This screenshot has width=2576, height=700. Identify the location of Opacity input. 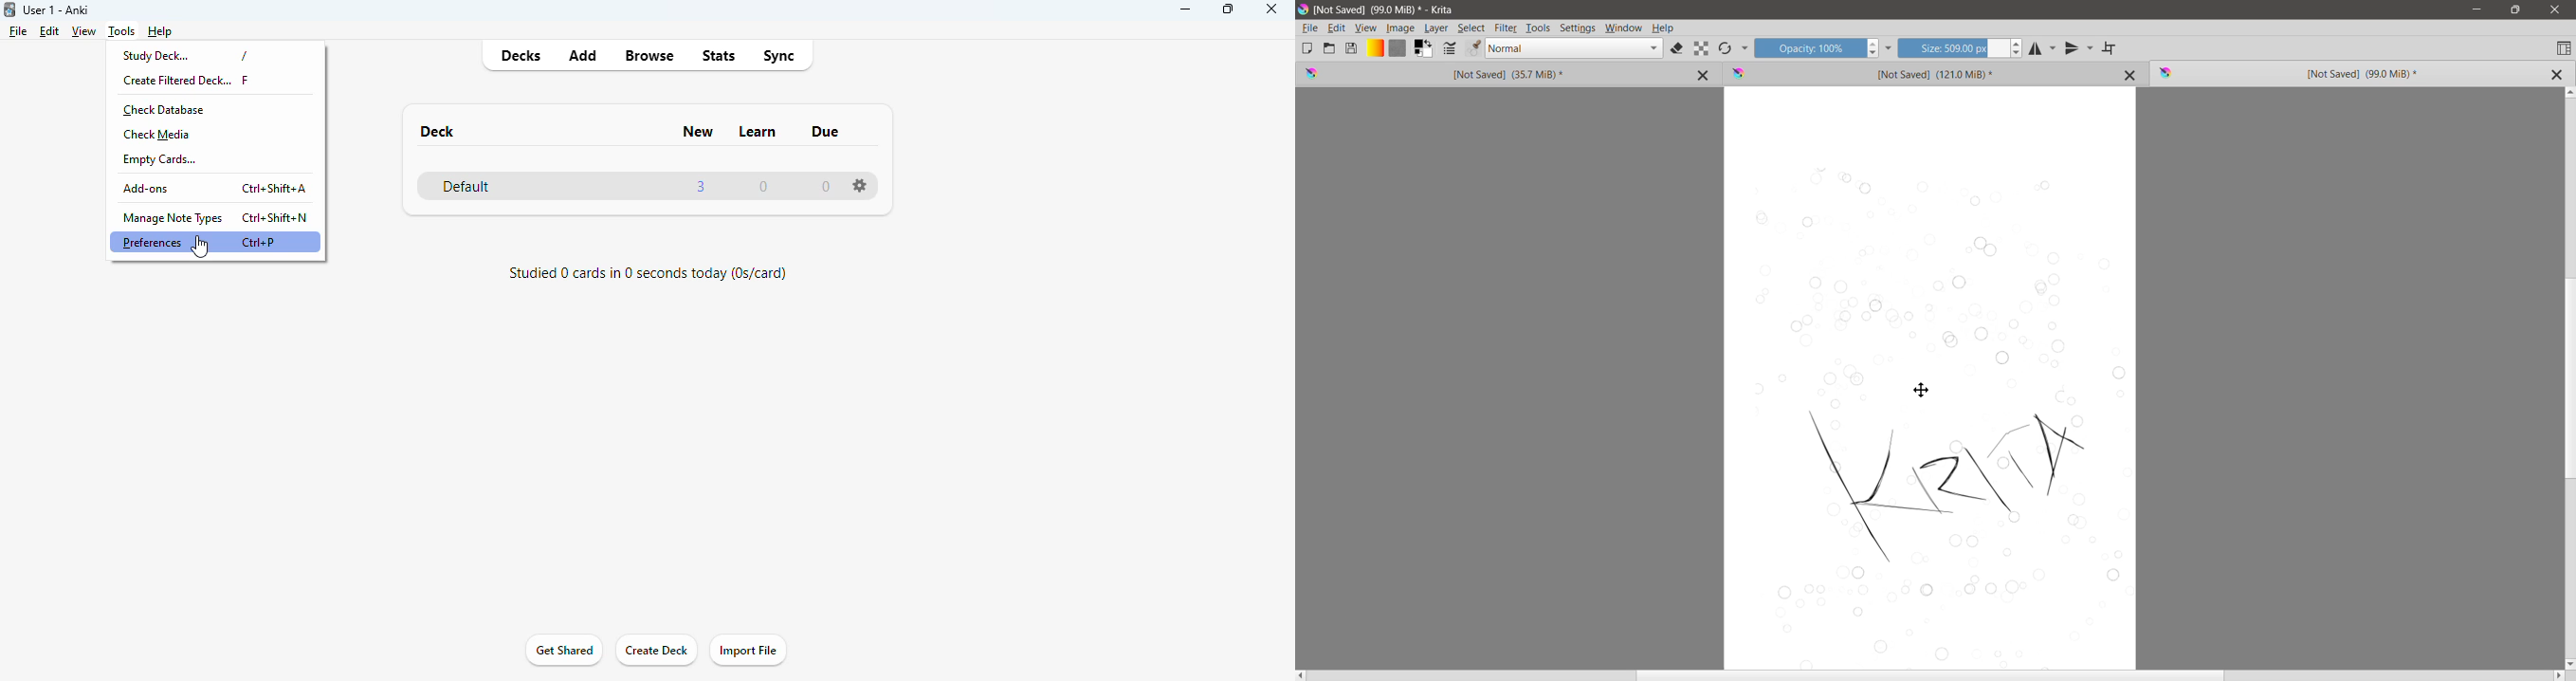
(1808, 47).